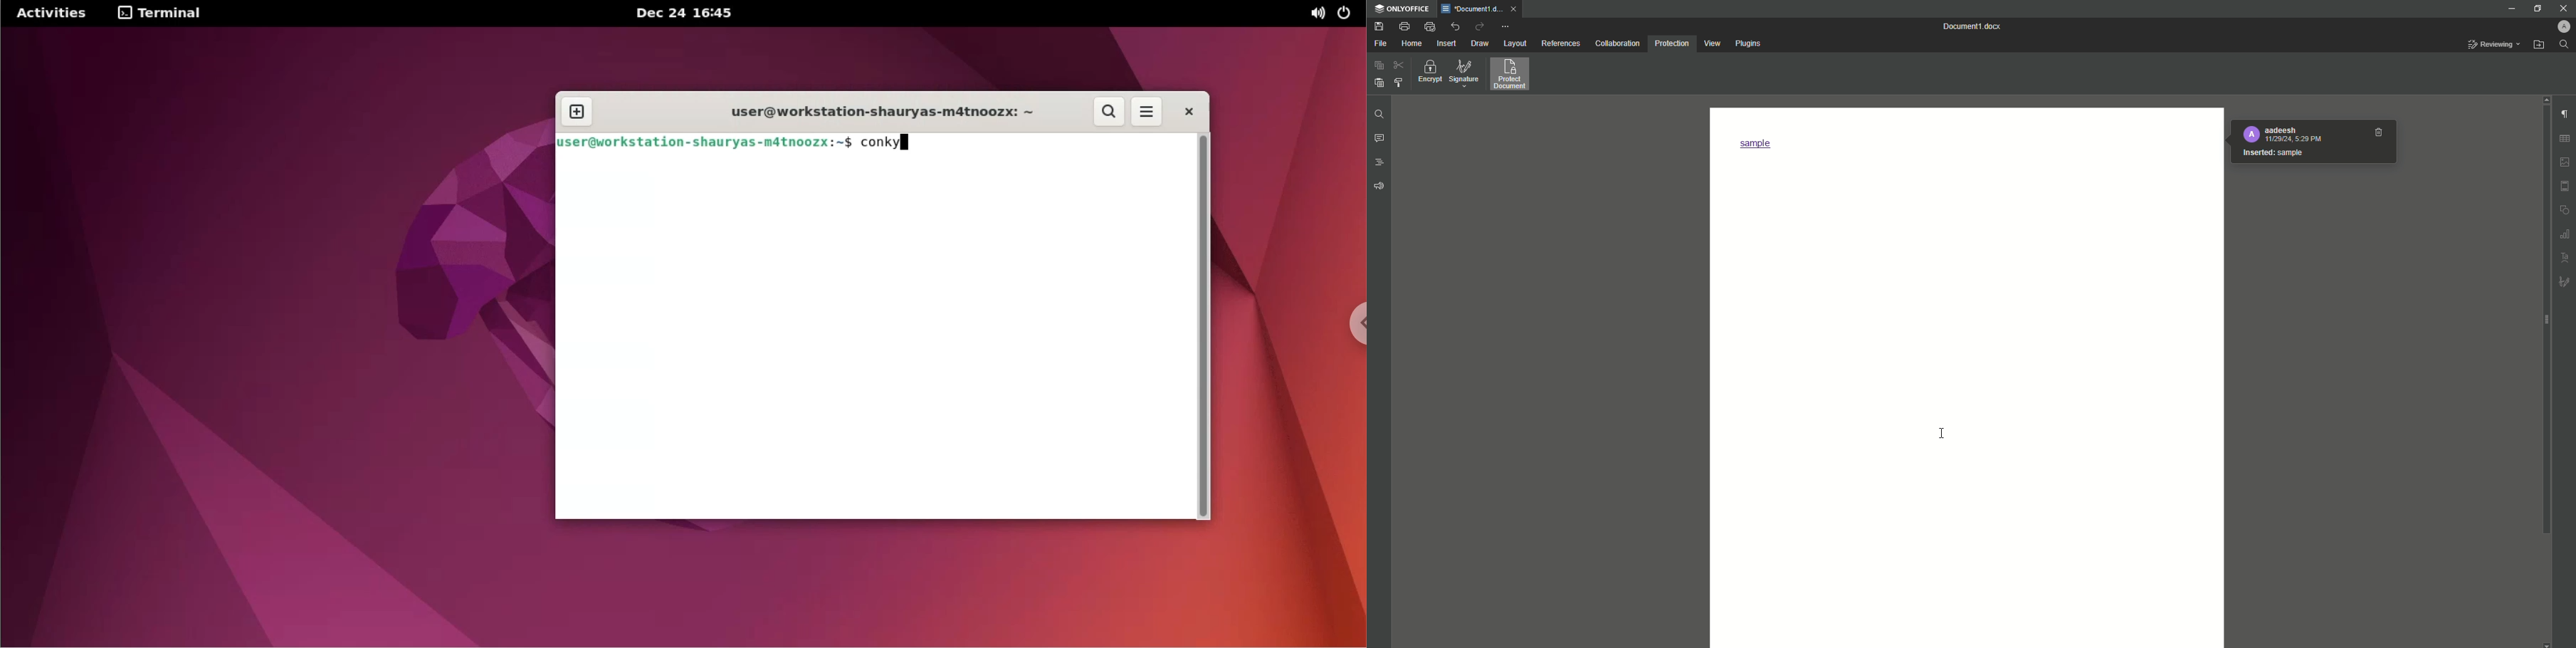 The width and height of the screenshot is (2576, 672). What do you see at coordinates (1378, 114) in the screenshot?
I see `Find` at bounding box center [1378, 114].